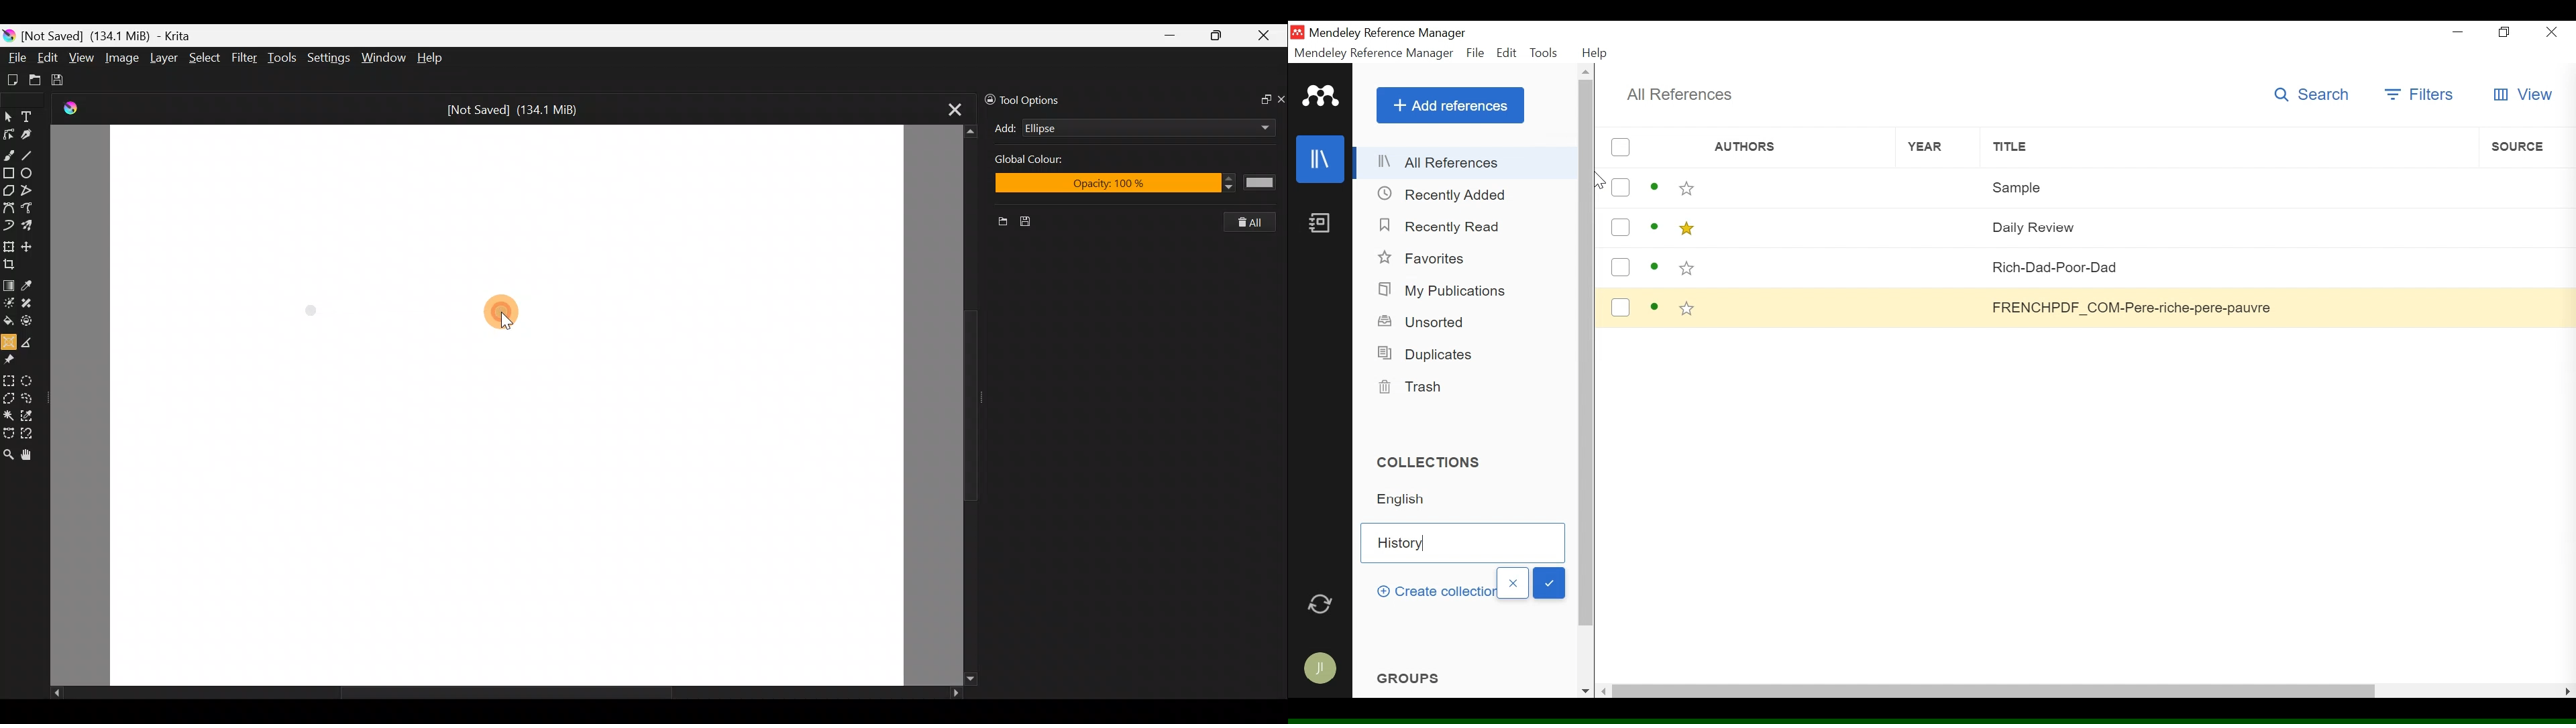 The image size is (2576, 728). I want to click on Authors, so click(1797, 269).